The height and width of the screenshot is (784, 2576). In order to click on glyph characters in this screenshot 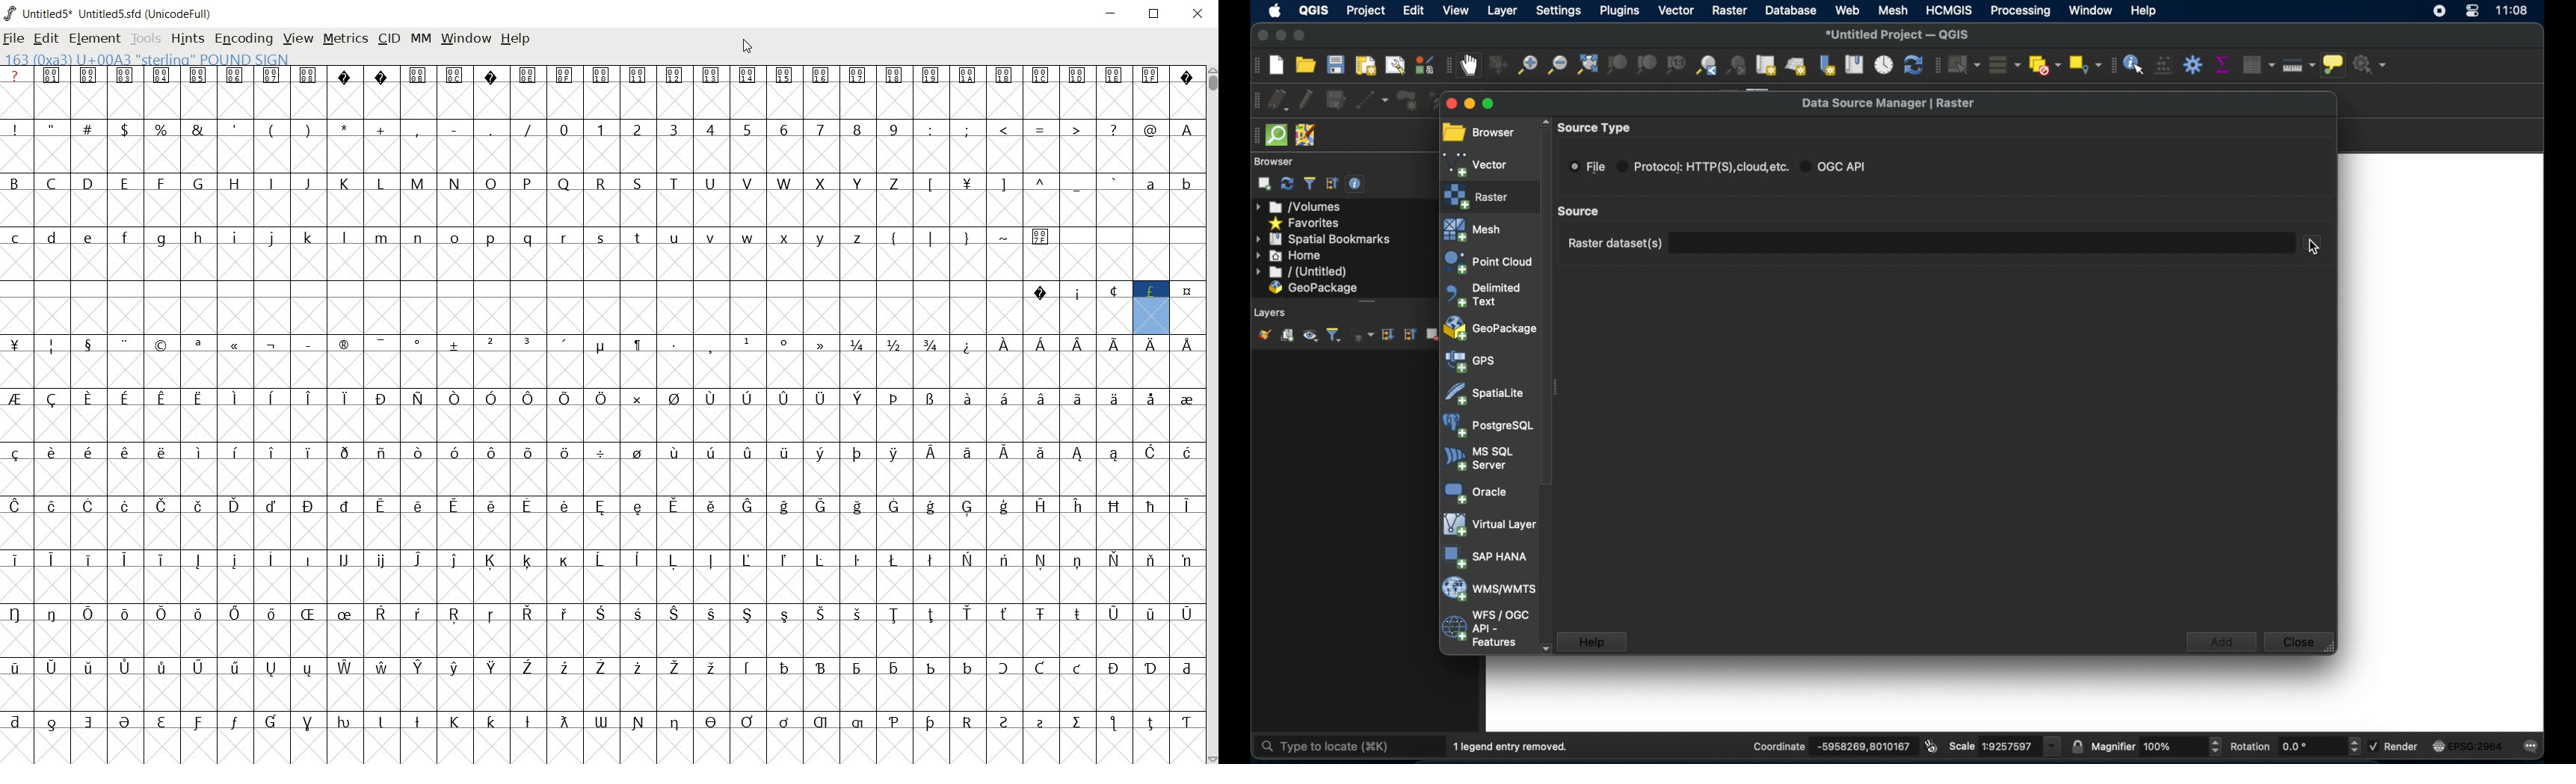, I will do `click(601, 416)`.